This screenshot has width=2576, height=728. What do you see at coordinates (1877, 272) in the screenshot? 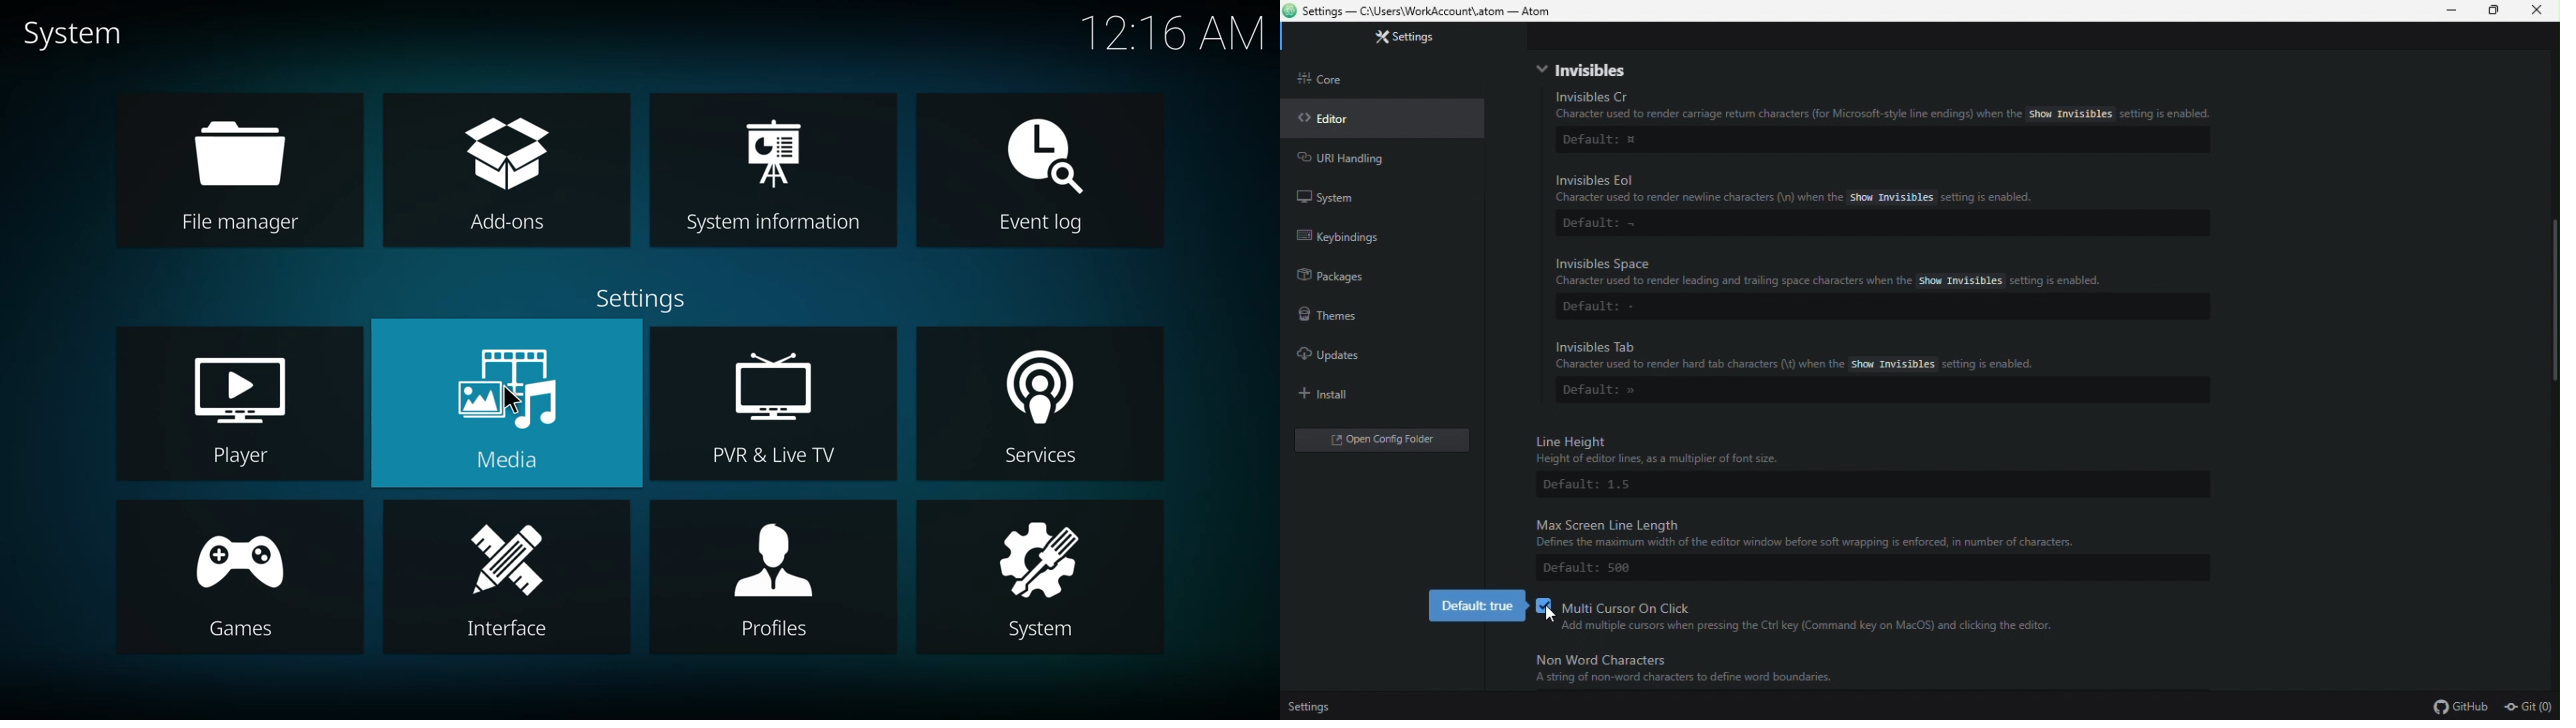
I see `Invisibles SpaceCharacter used to render leading and traiing space characters when the ‘Show visibles setting is enabled.` at bounding box center [1877, 272].